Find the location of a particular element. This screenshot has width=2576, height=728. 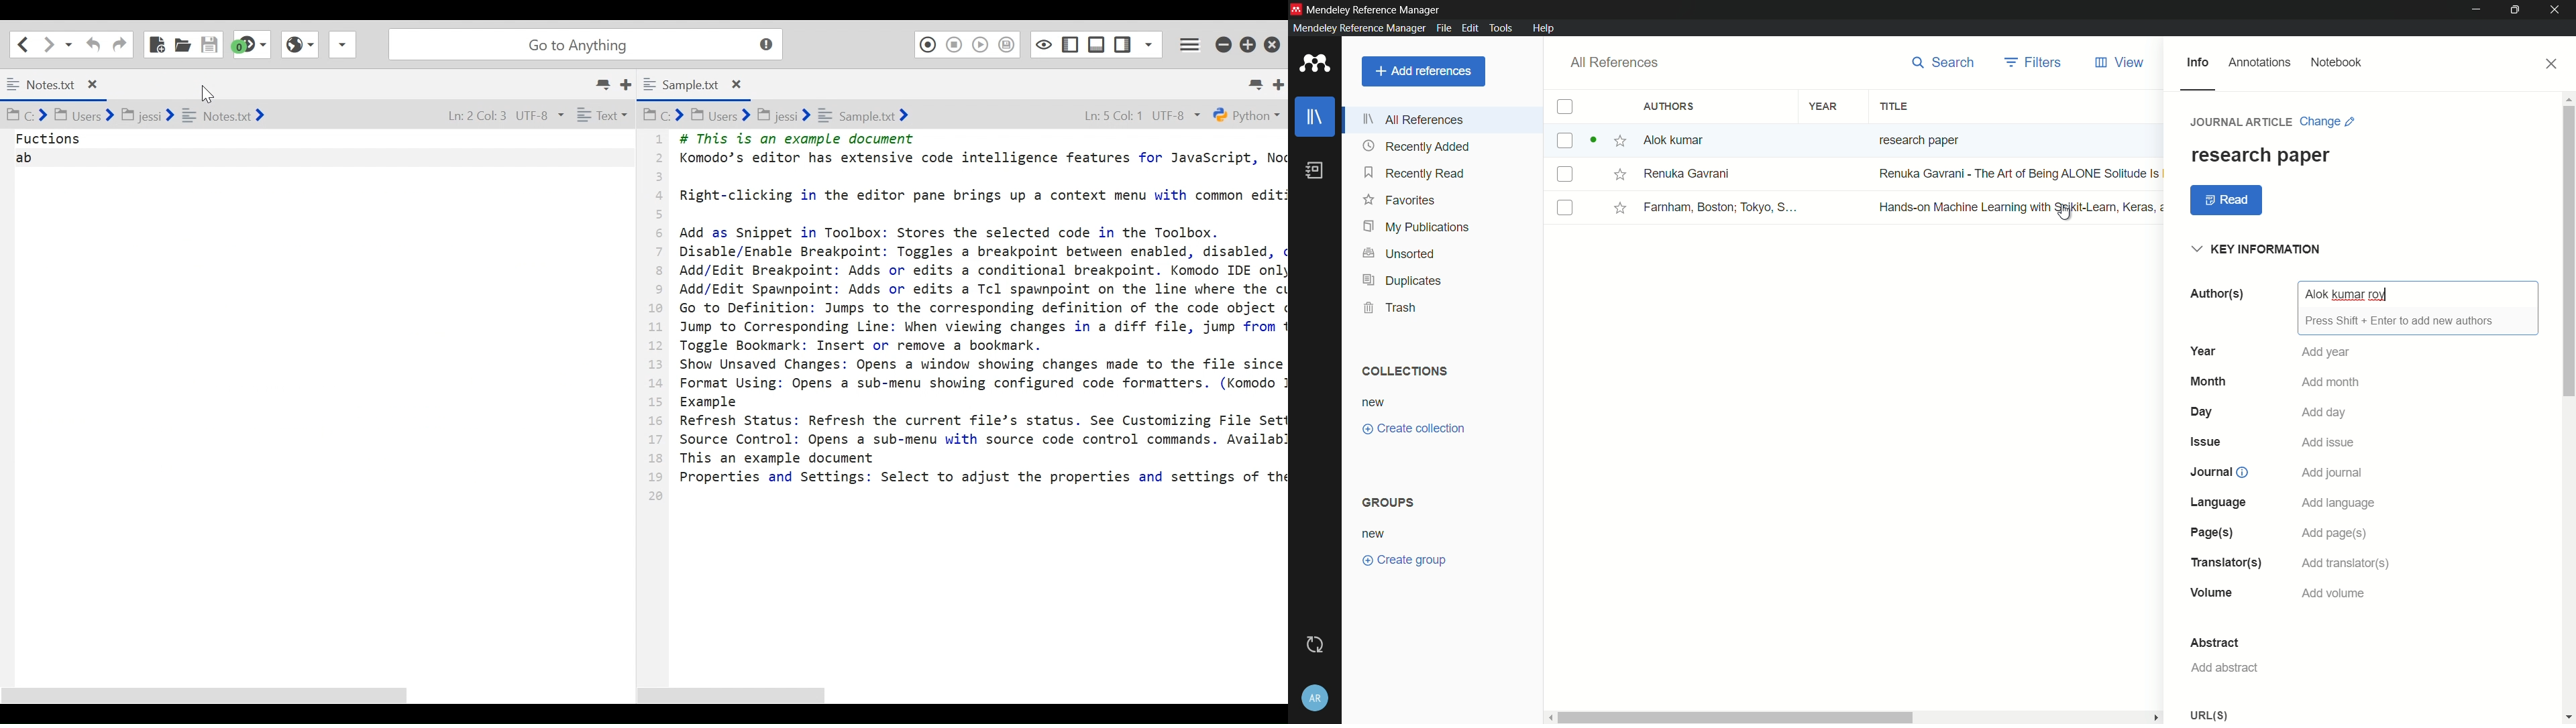

book-3 is located at coordinates (1857, 207).